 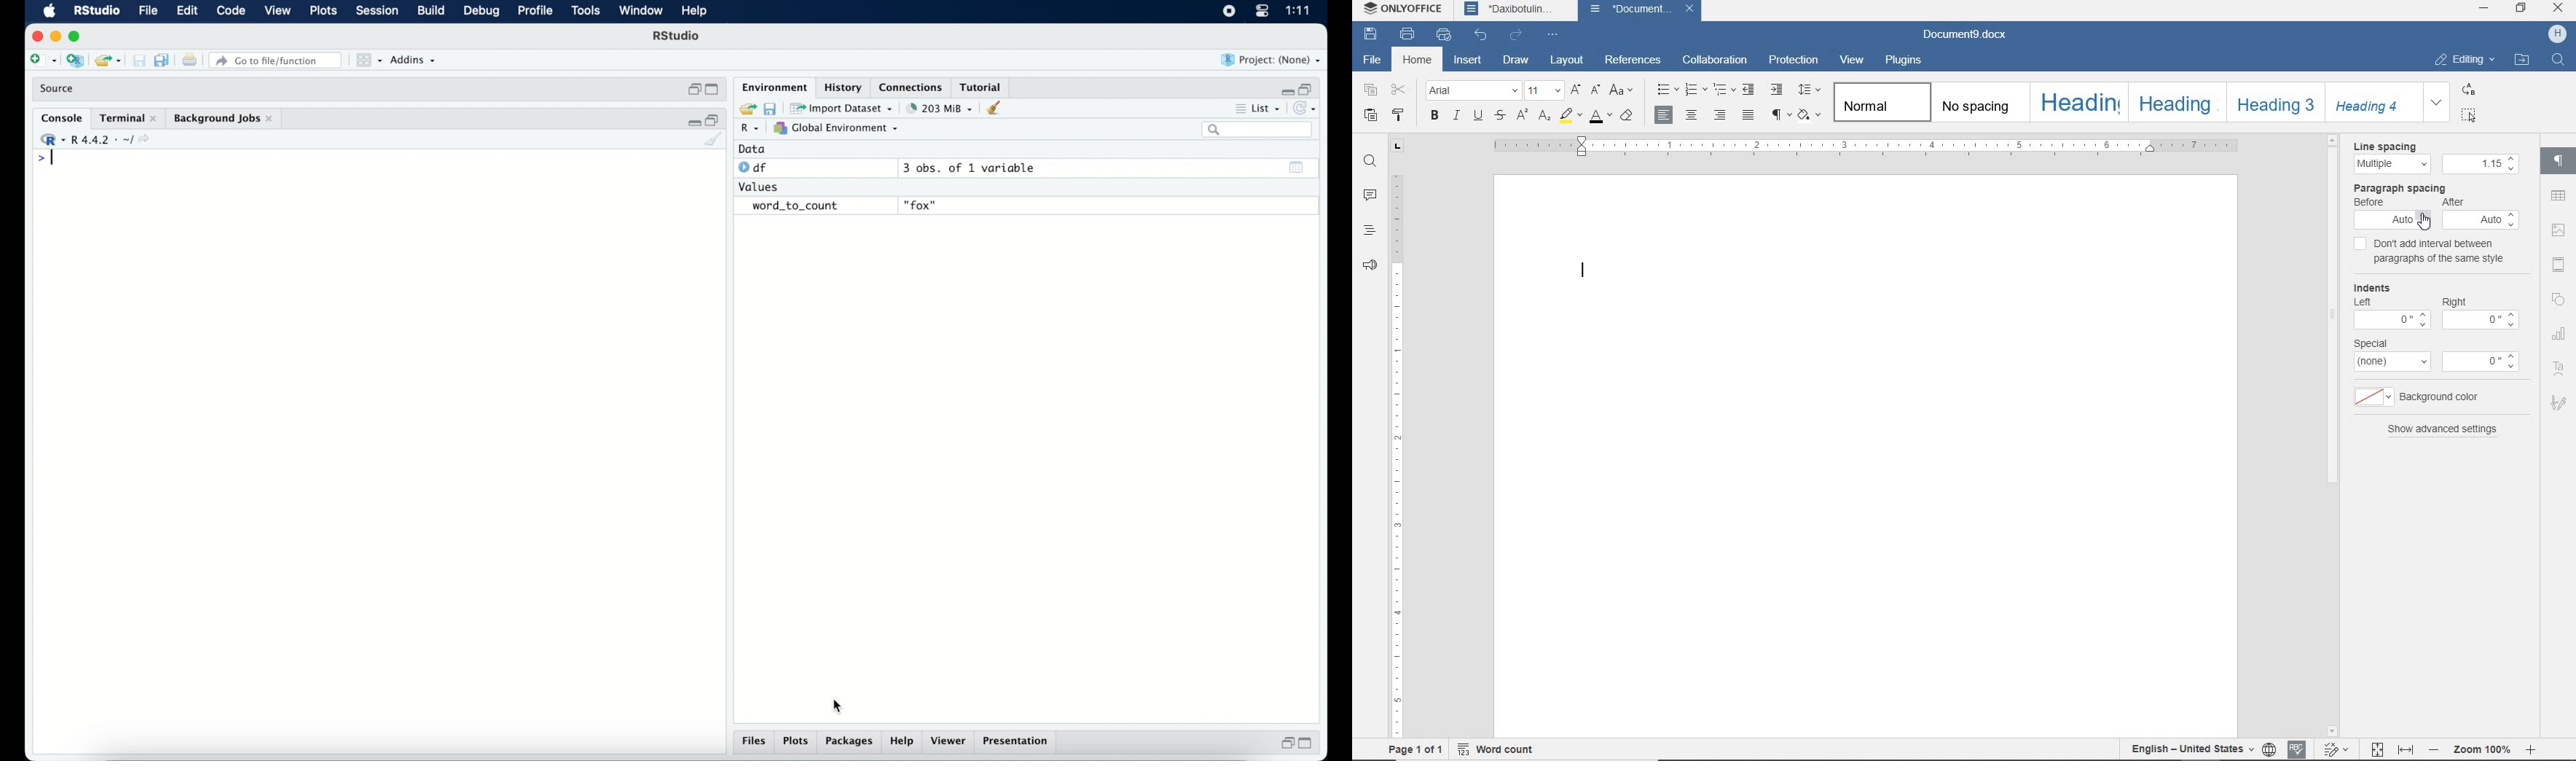 I want to click on ruler, so click(x=1866, y=146).